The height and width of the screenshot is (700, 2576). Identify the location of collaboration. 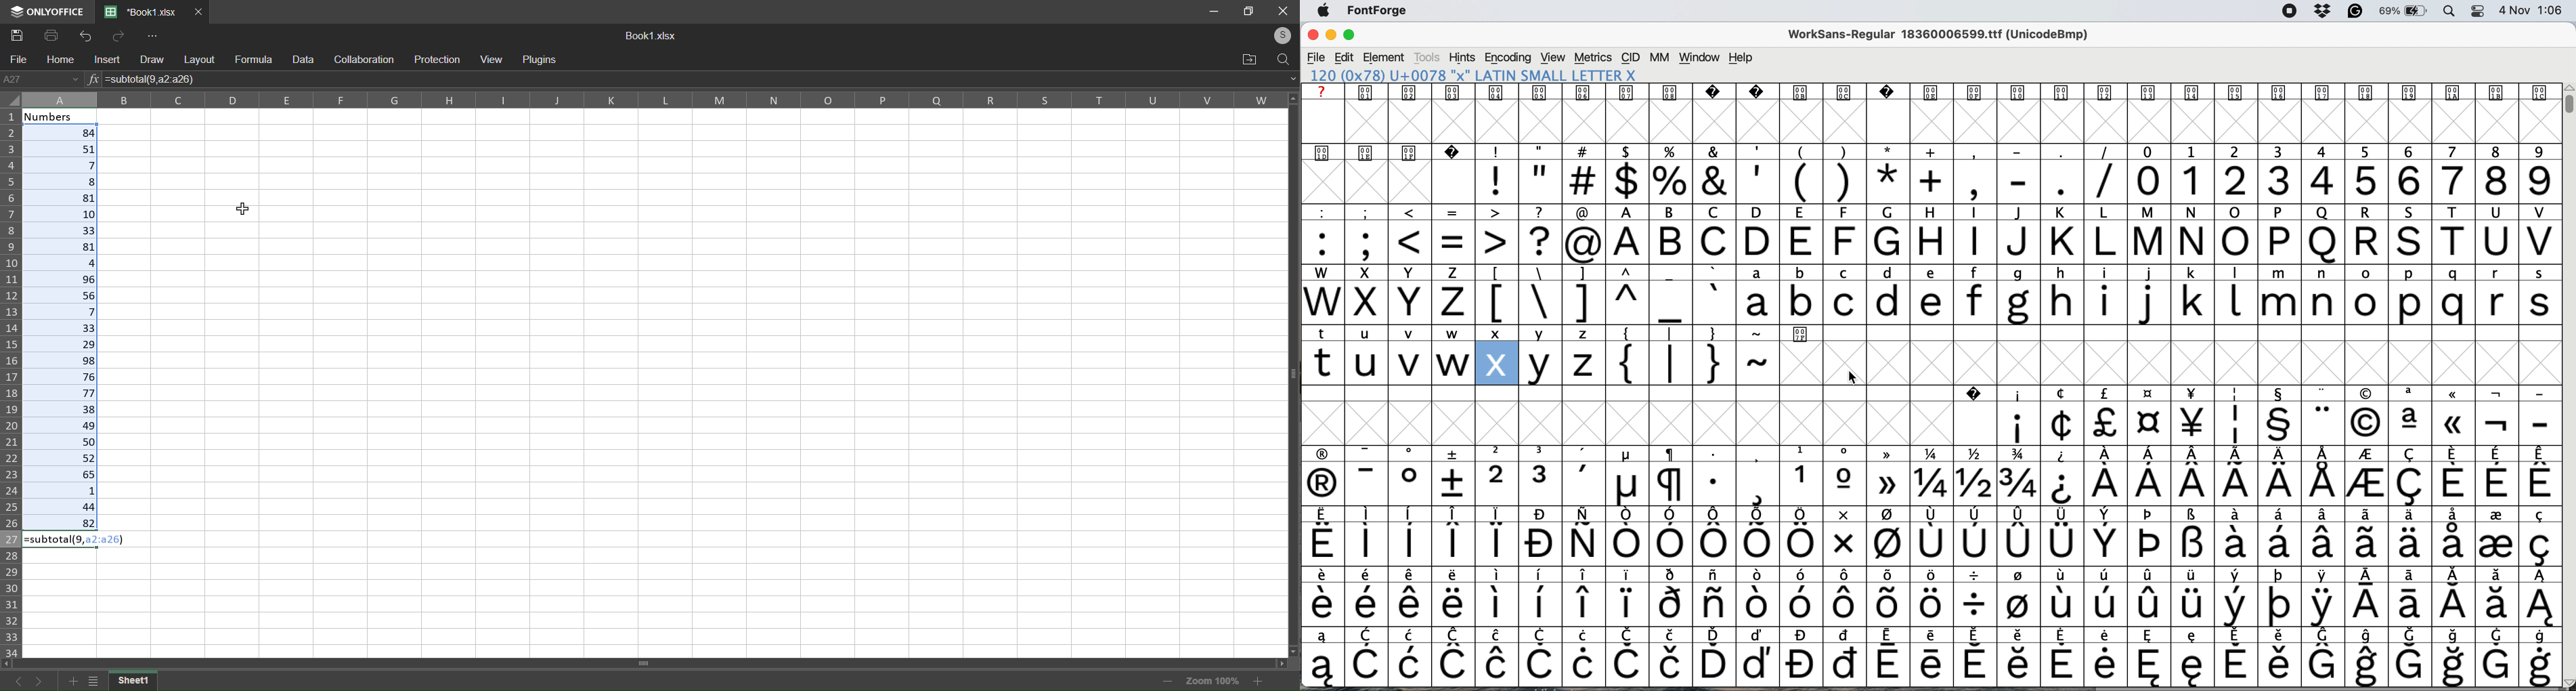
(366, 60).